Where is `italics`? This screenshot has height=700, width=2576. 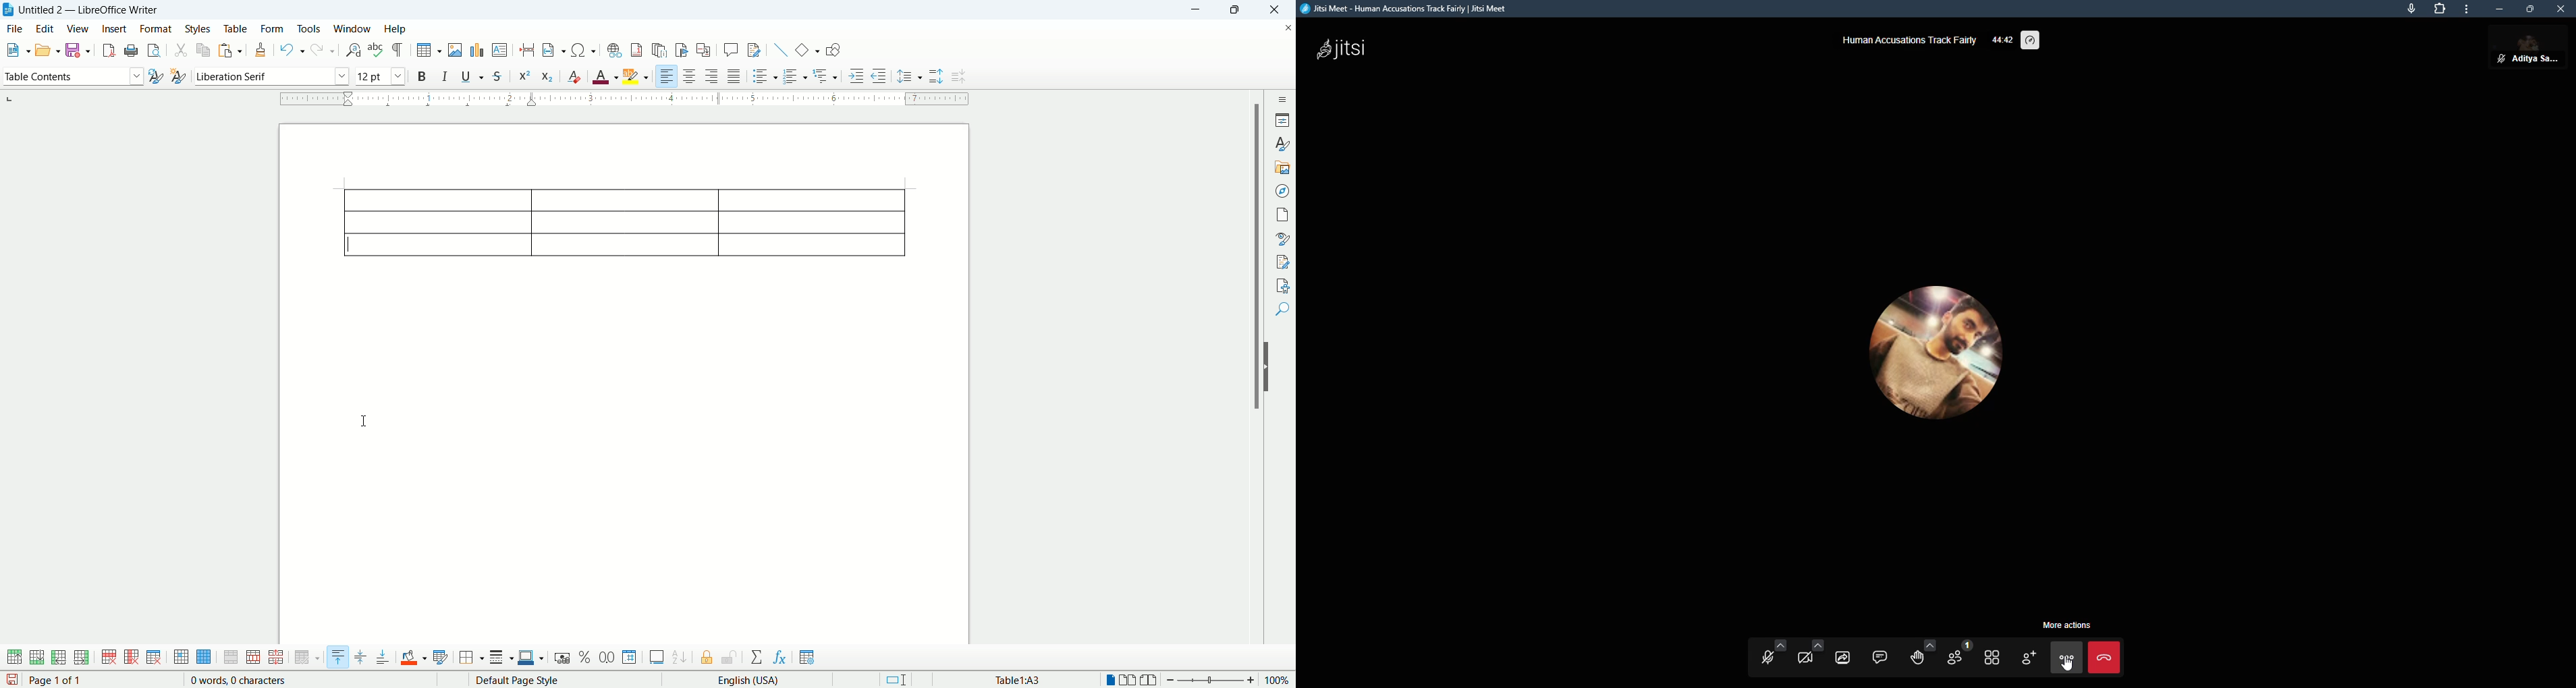
italics is located at coordinates (443, 76).